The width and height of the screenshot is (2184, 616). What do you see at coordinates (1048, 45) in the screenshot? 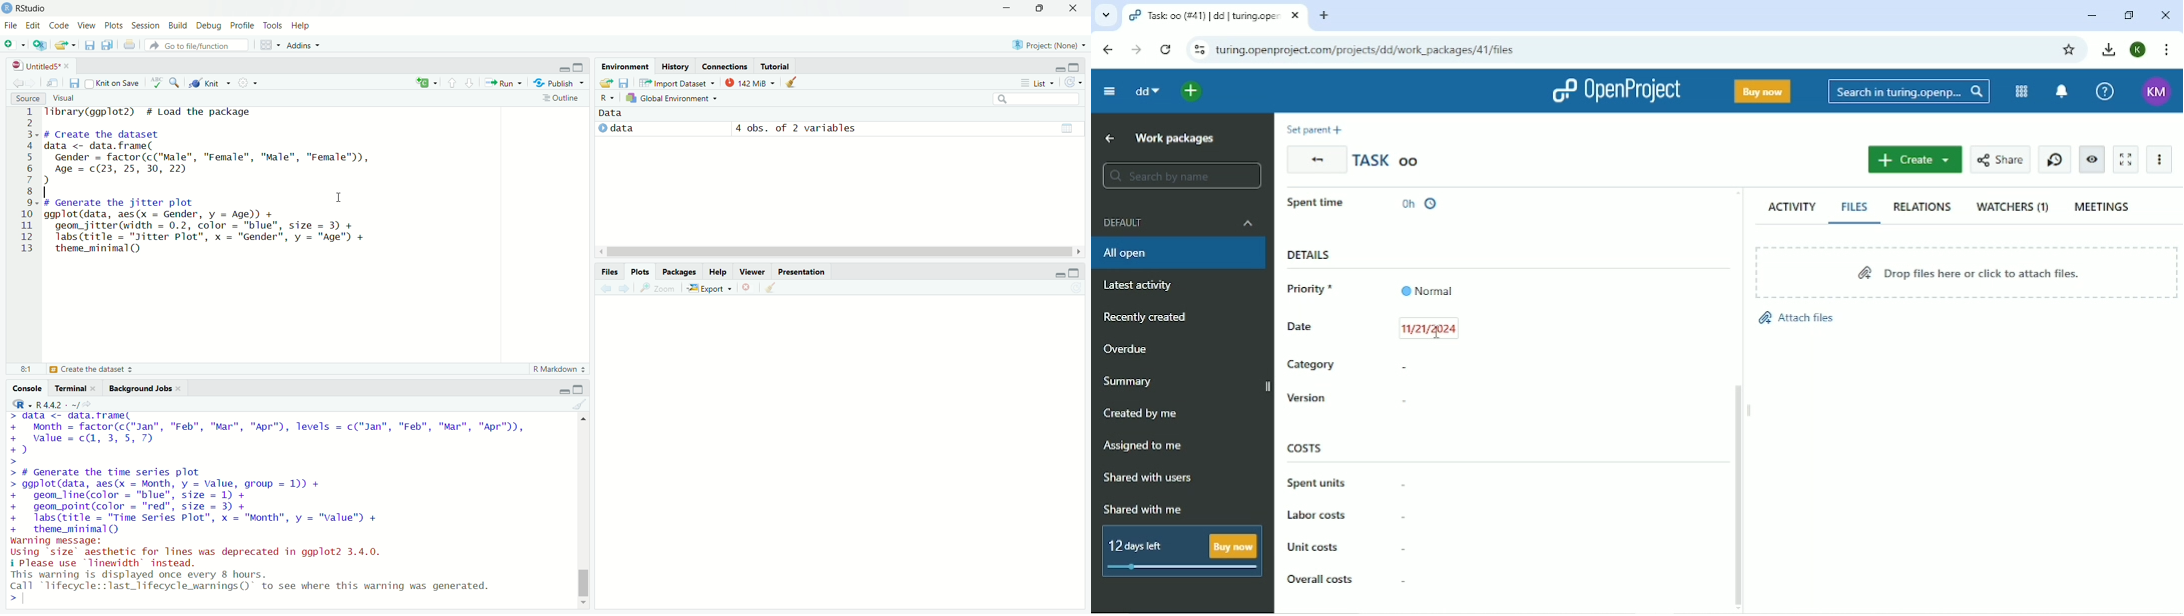
I see `project: (None)` at bounding box center [1048, 45].